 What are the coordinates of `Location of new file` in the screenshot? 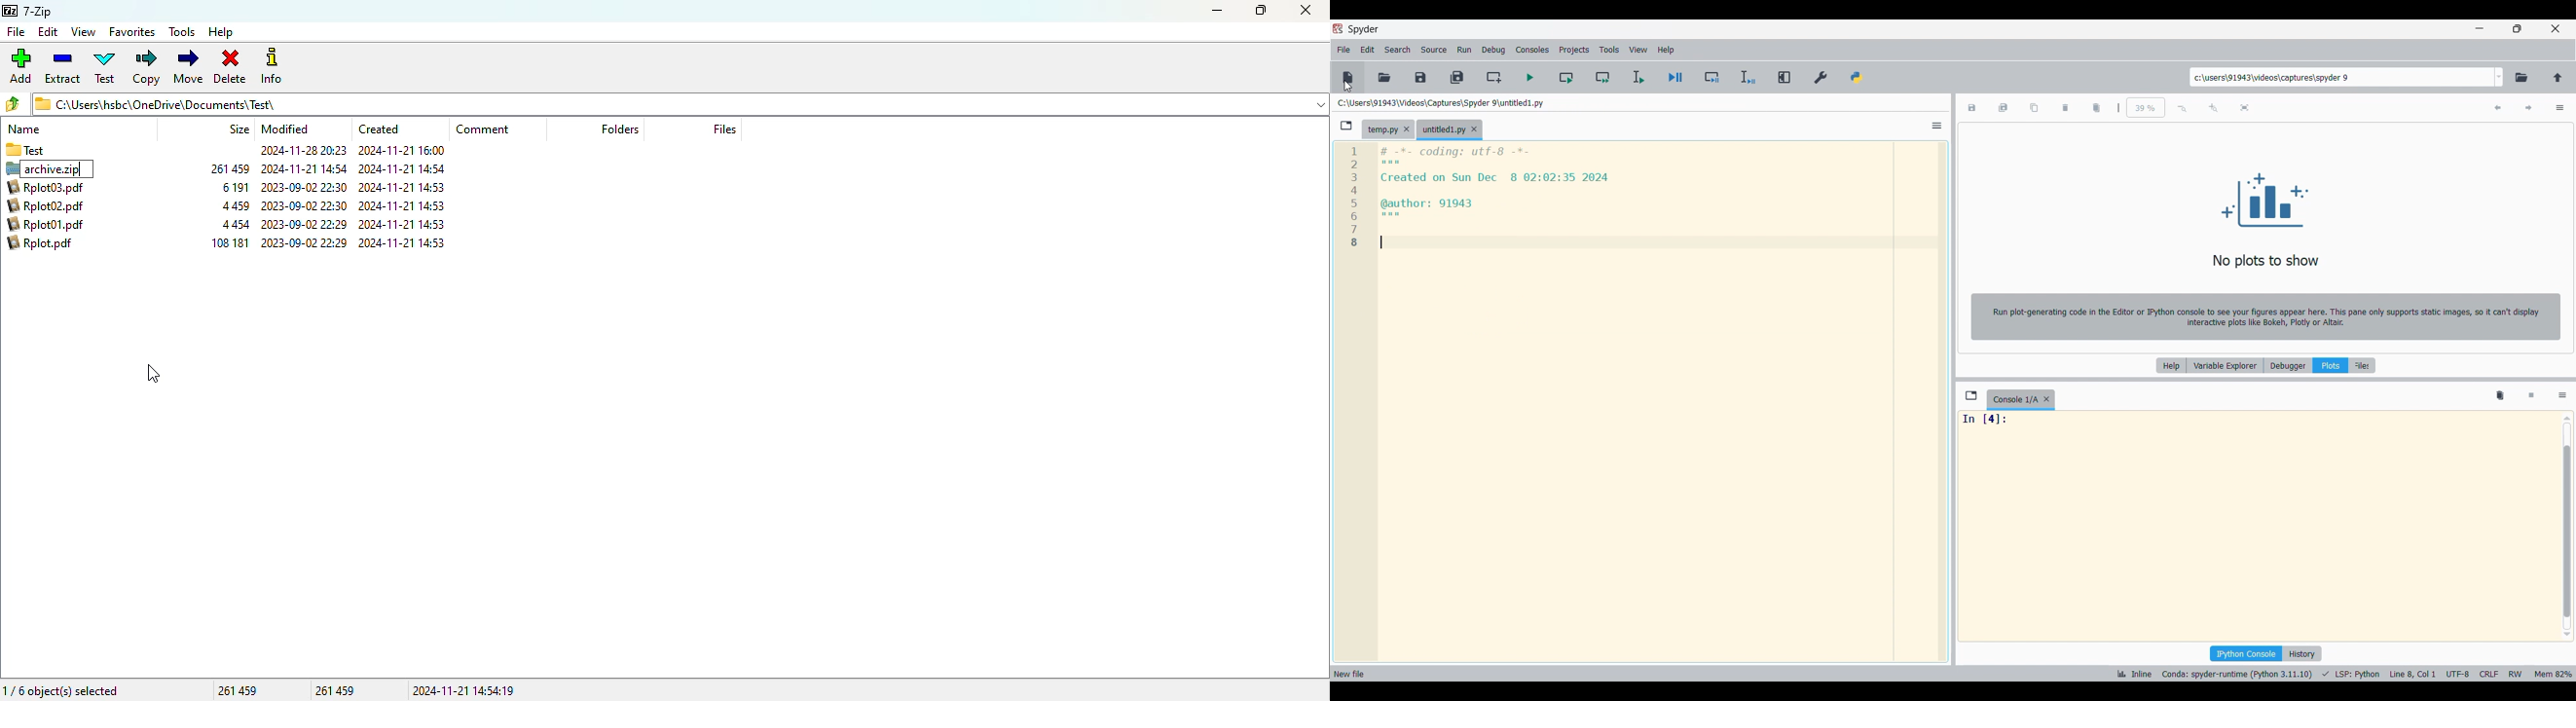 It's located at (1443, 103).